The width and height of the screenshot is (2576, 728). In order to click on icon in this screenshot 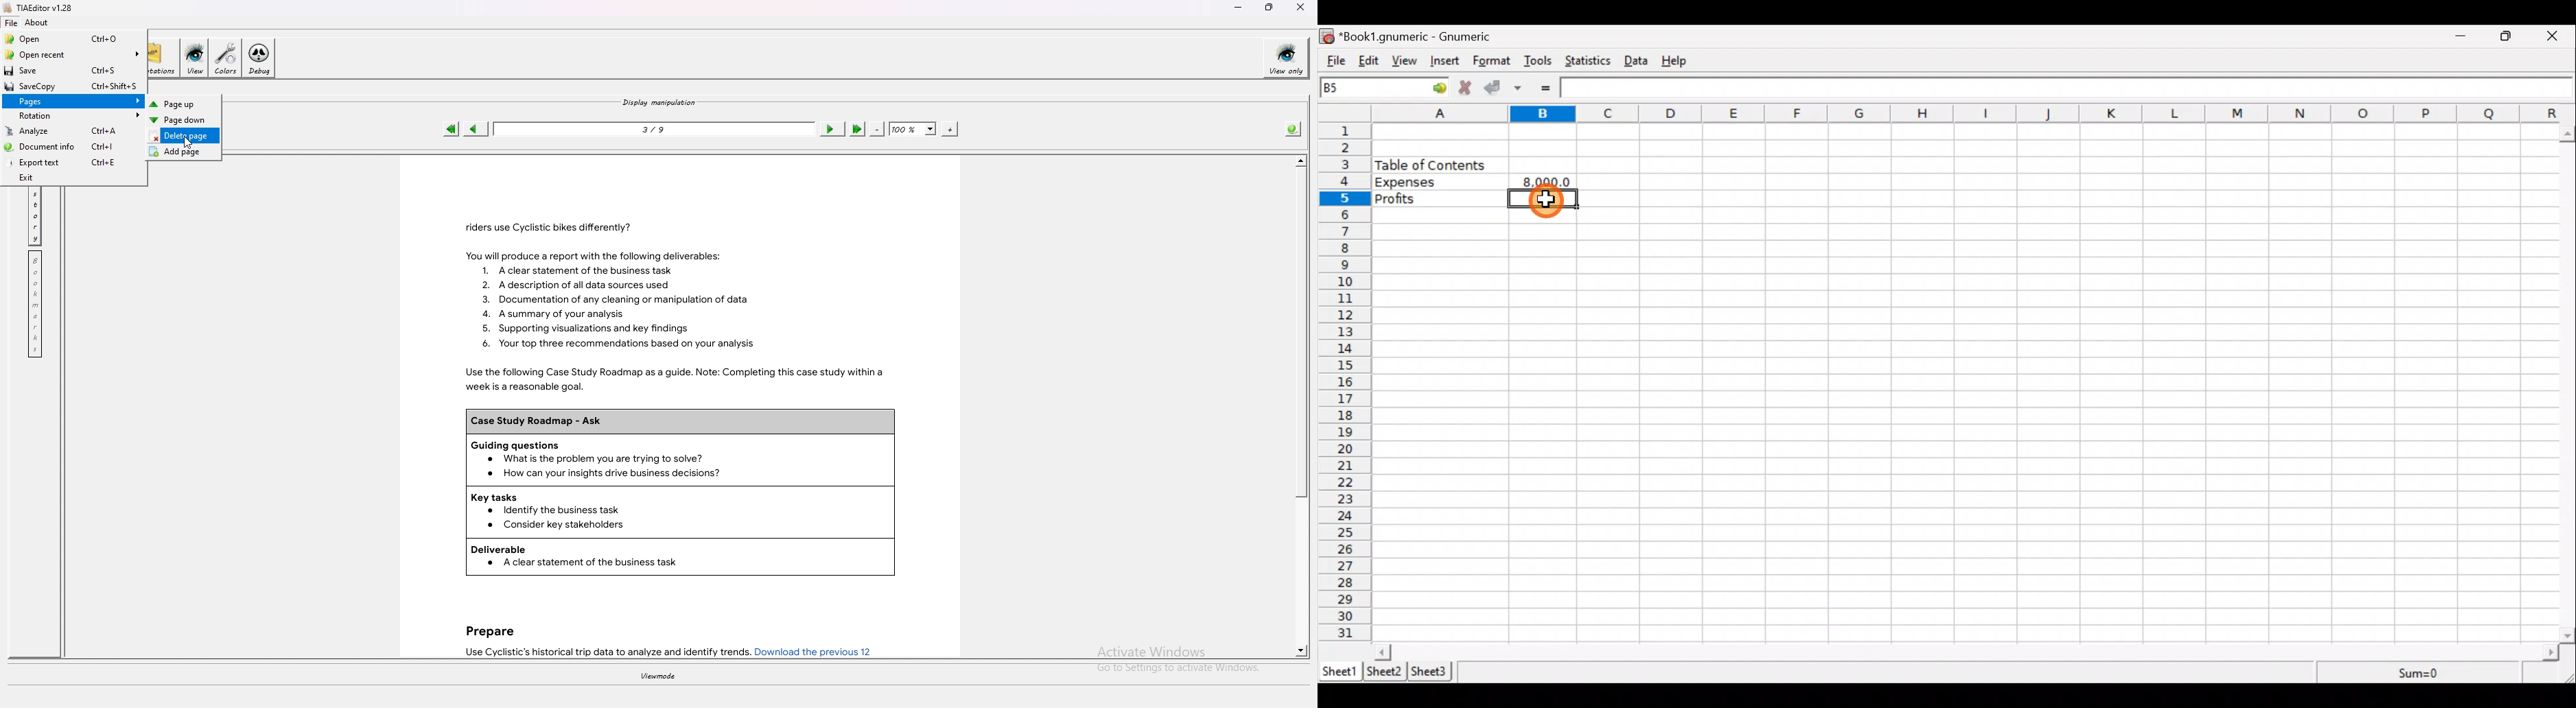, I will do `click(1328, 37)`.